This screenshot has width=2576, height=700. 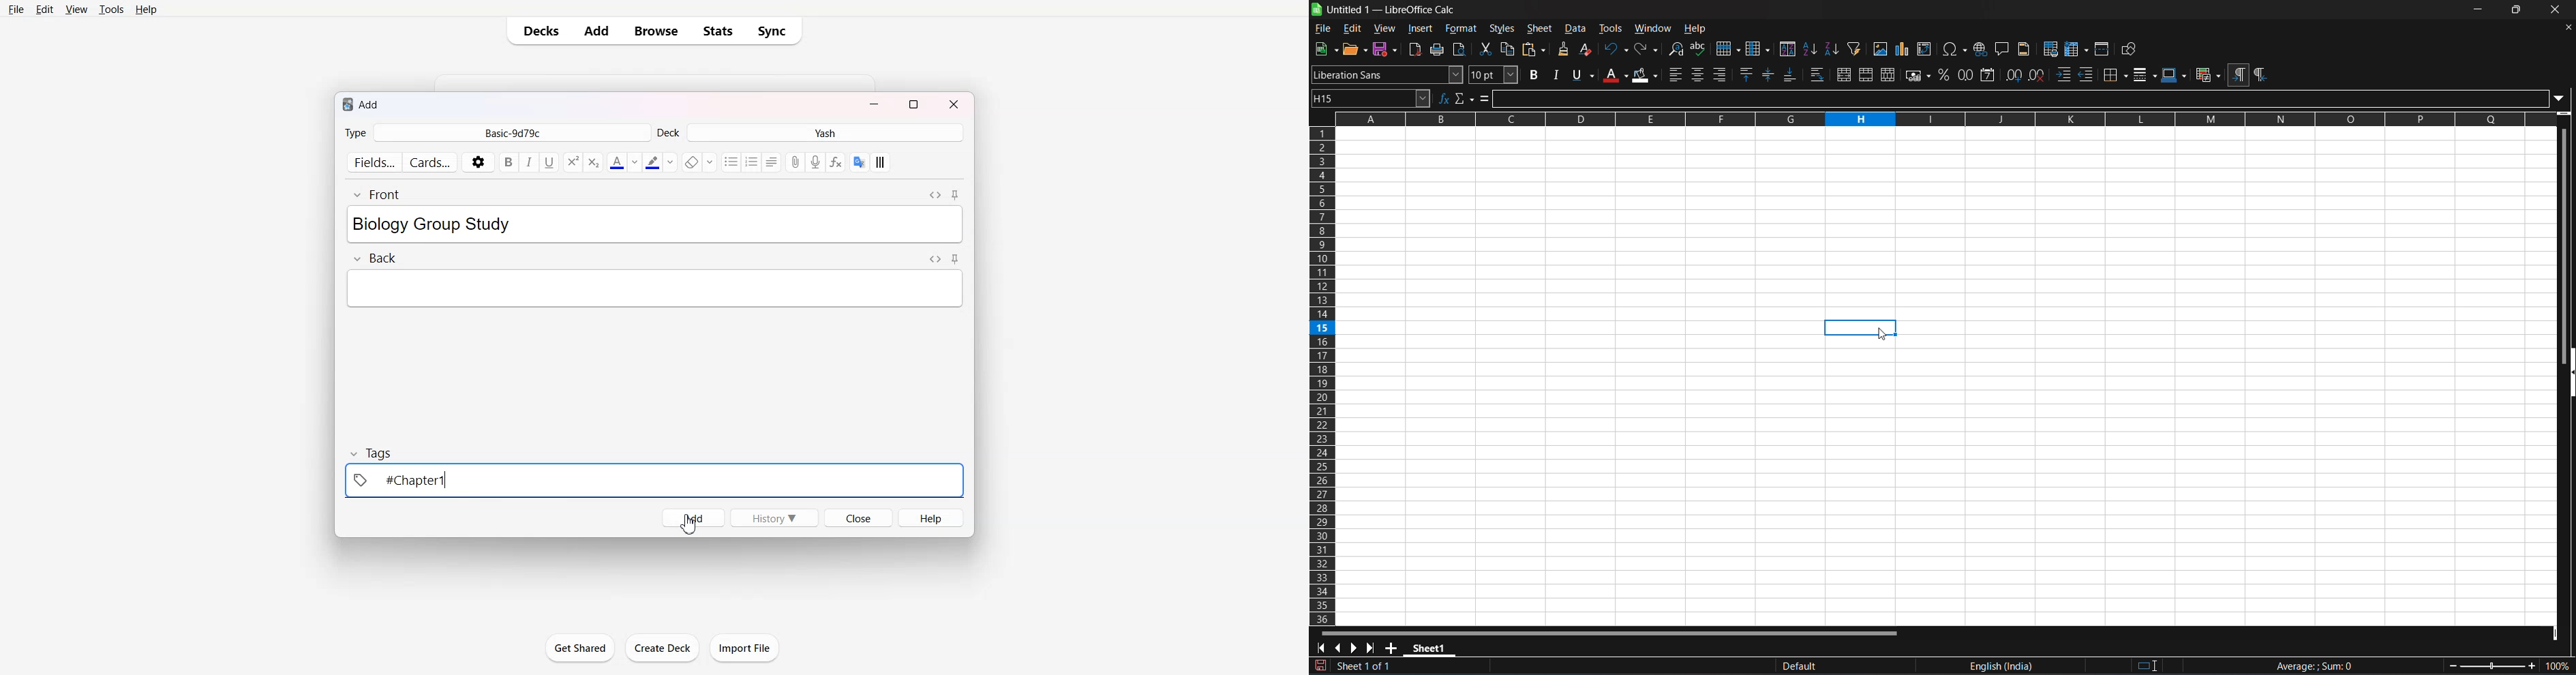 What do you see at coordinates (596, 31) in the screenshot?
I see `Add` at bounding box center [596, 31].